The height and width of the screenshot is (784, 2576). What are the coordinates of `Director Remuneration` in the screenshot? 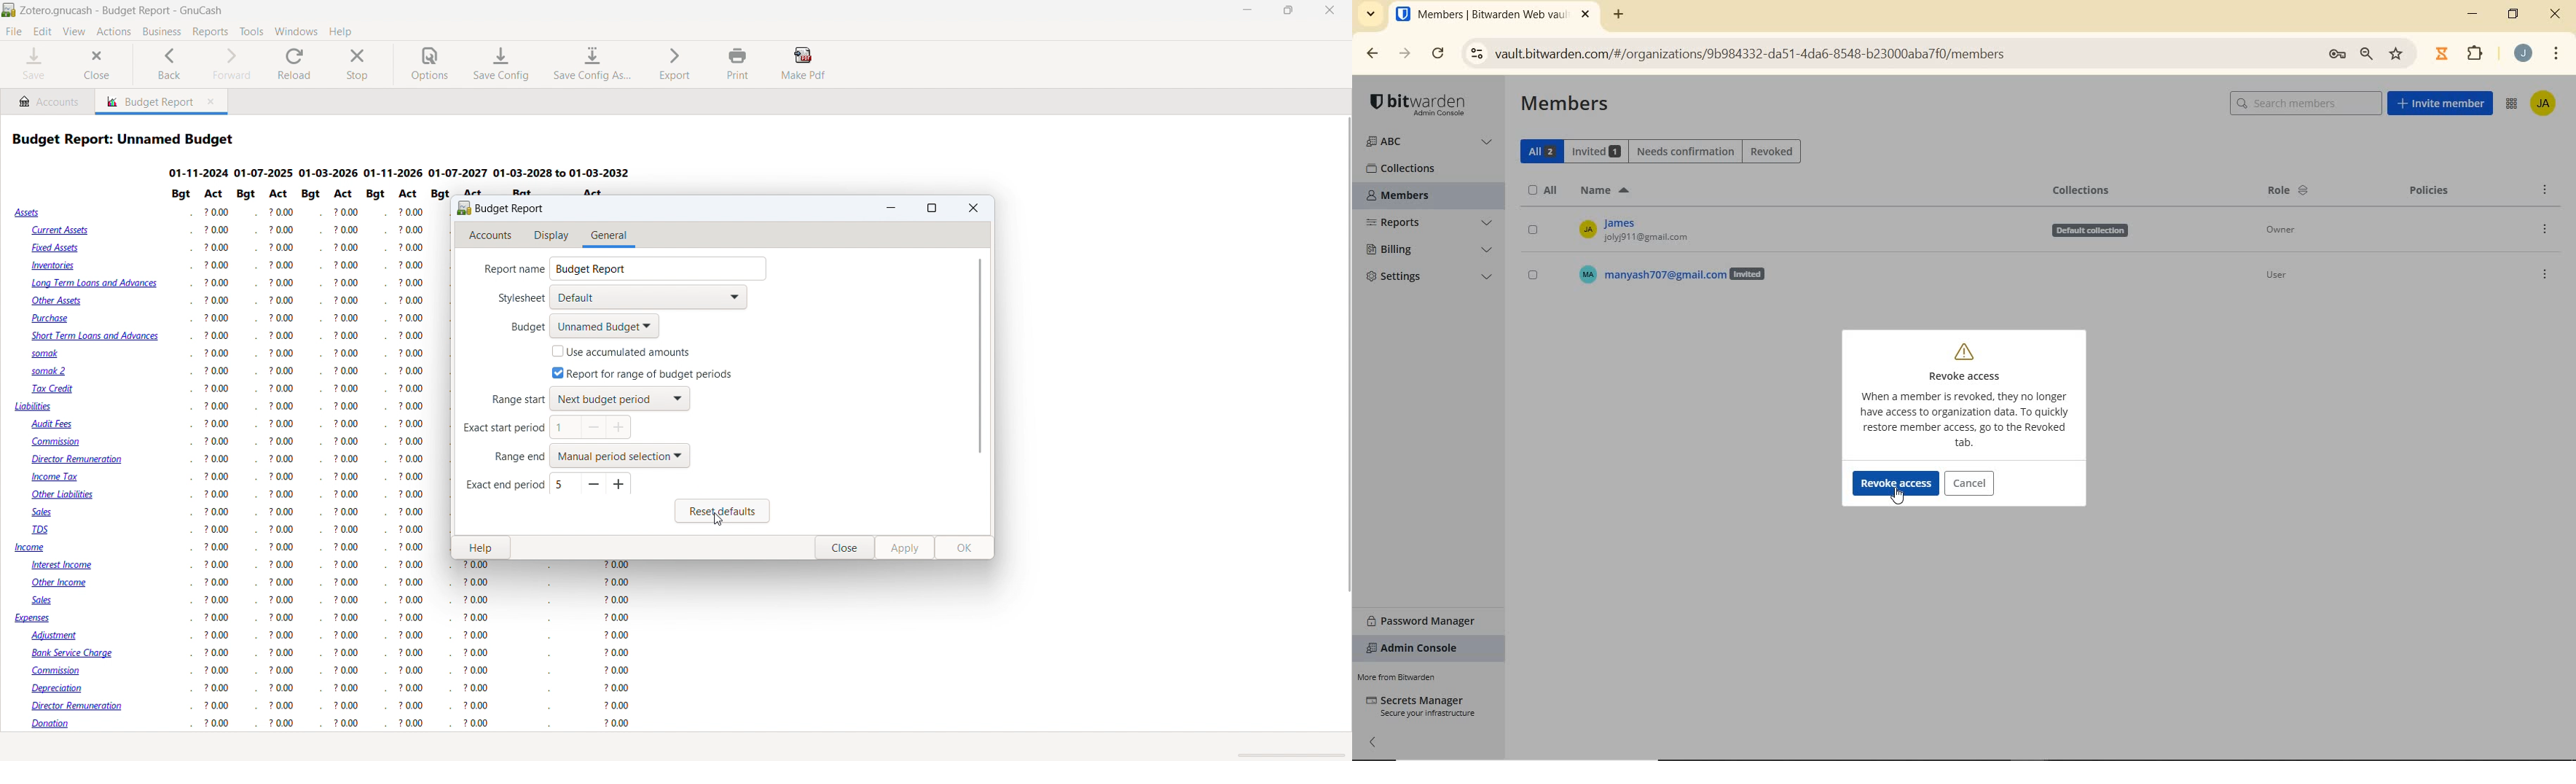 It's located at (78, 460).